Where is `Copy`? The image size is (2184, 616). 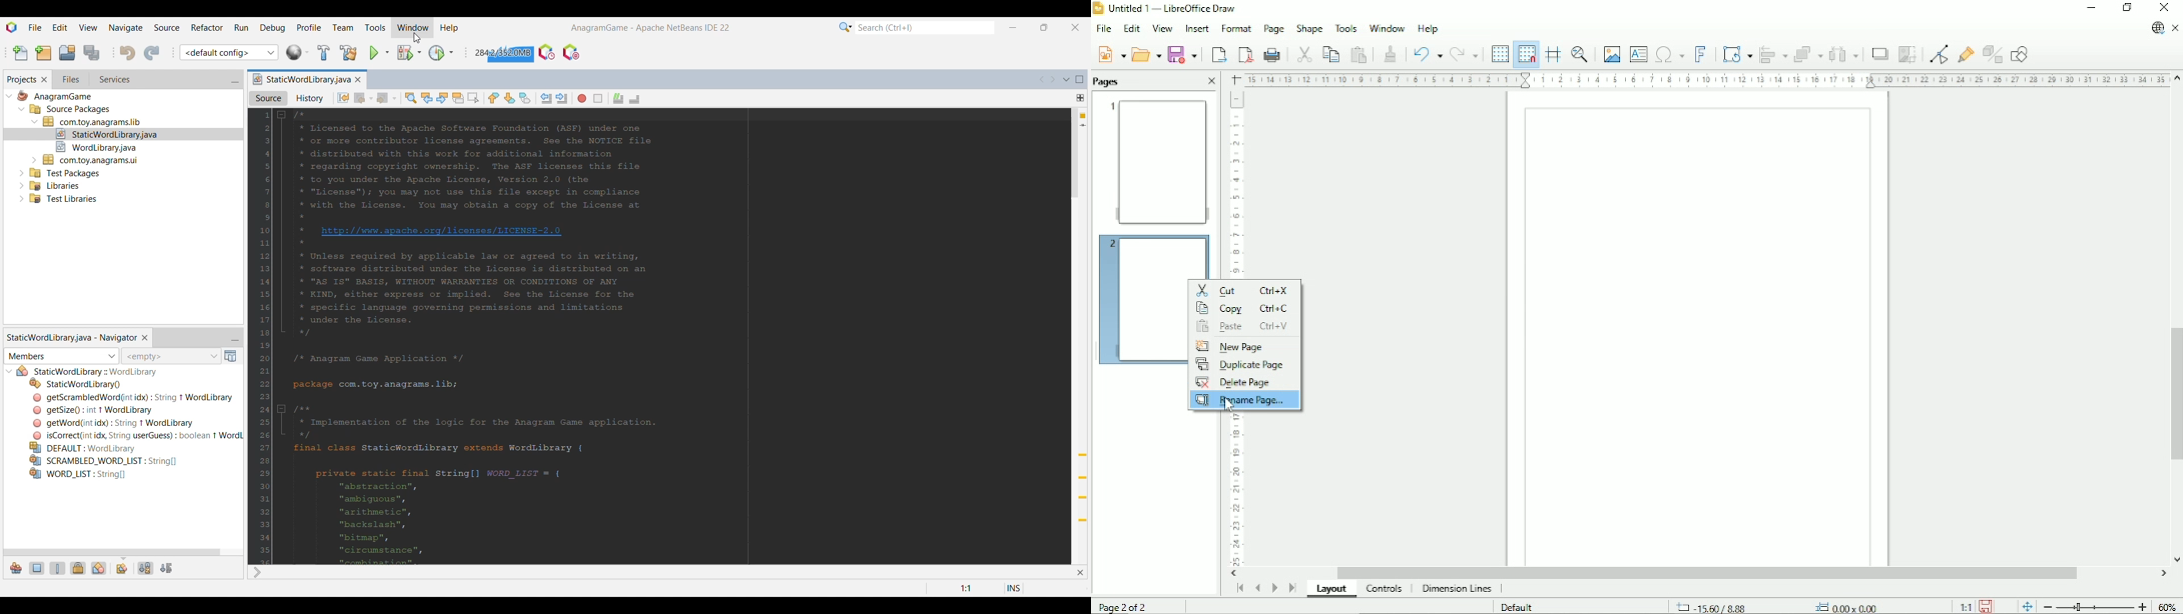
Copy is located at coordinates (1330, 53).